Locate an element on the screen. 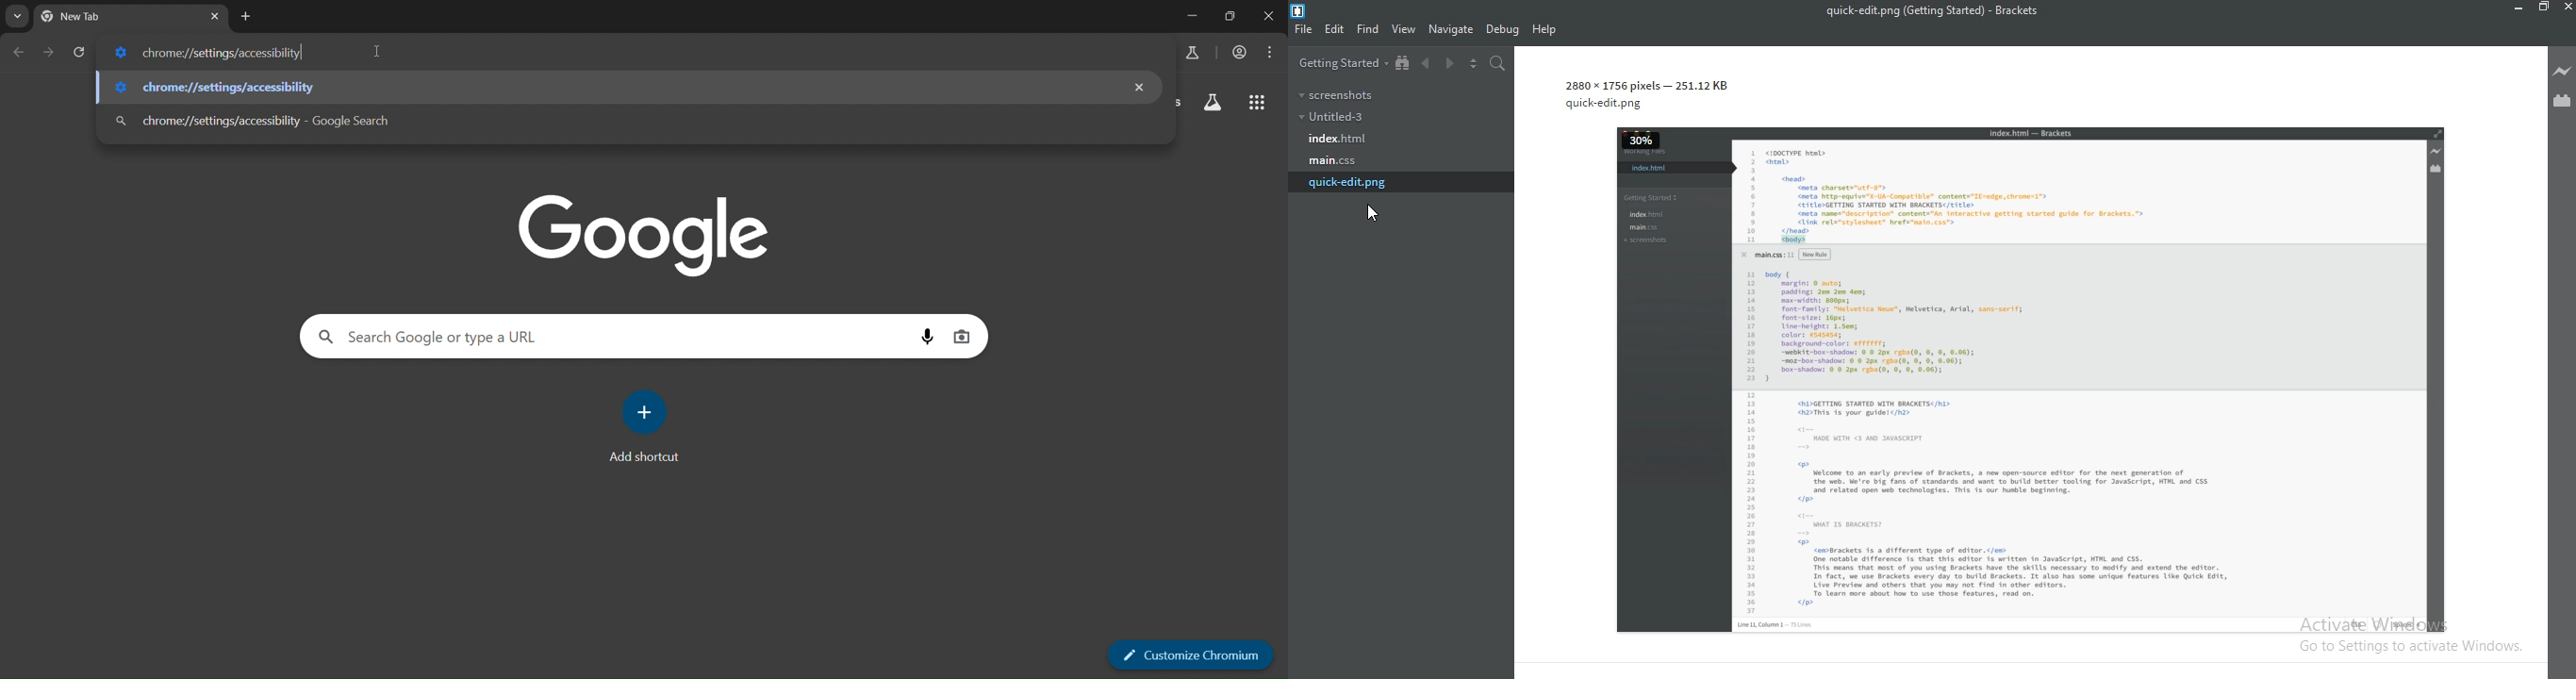 The width and height of the screenshot is (2576, 700). untitled-3 is located at coordinates (1330, 116).